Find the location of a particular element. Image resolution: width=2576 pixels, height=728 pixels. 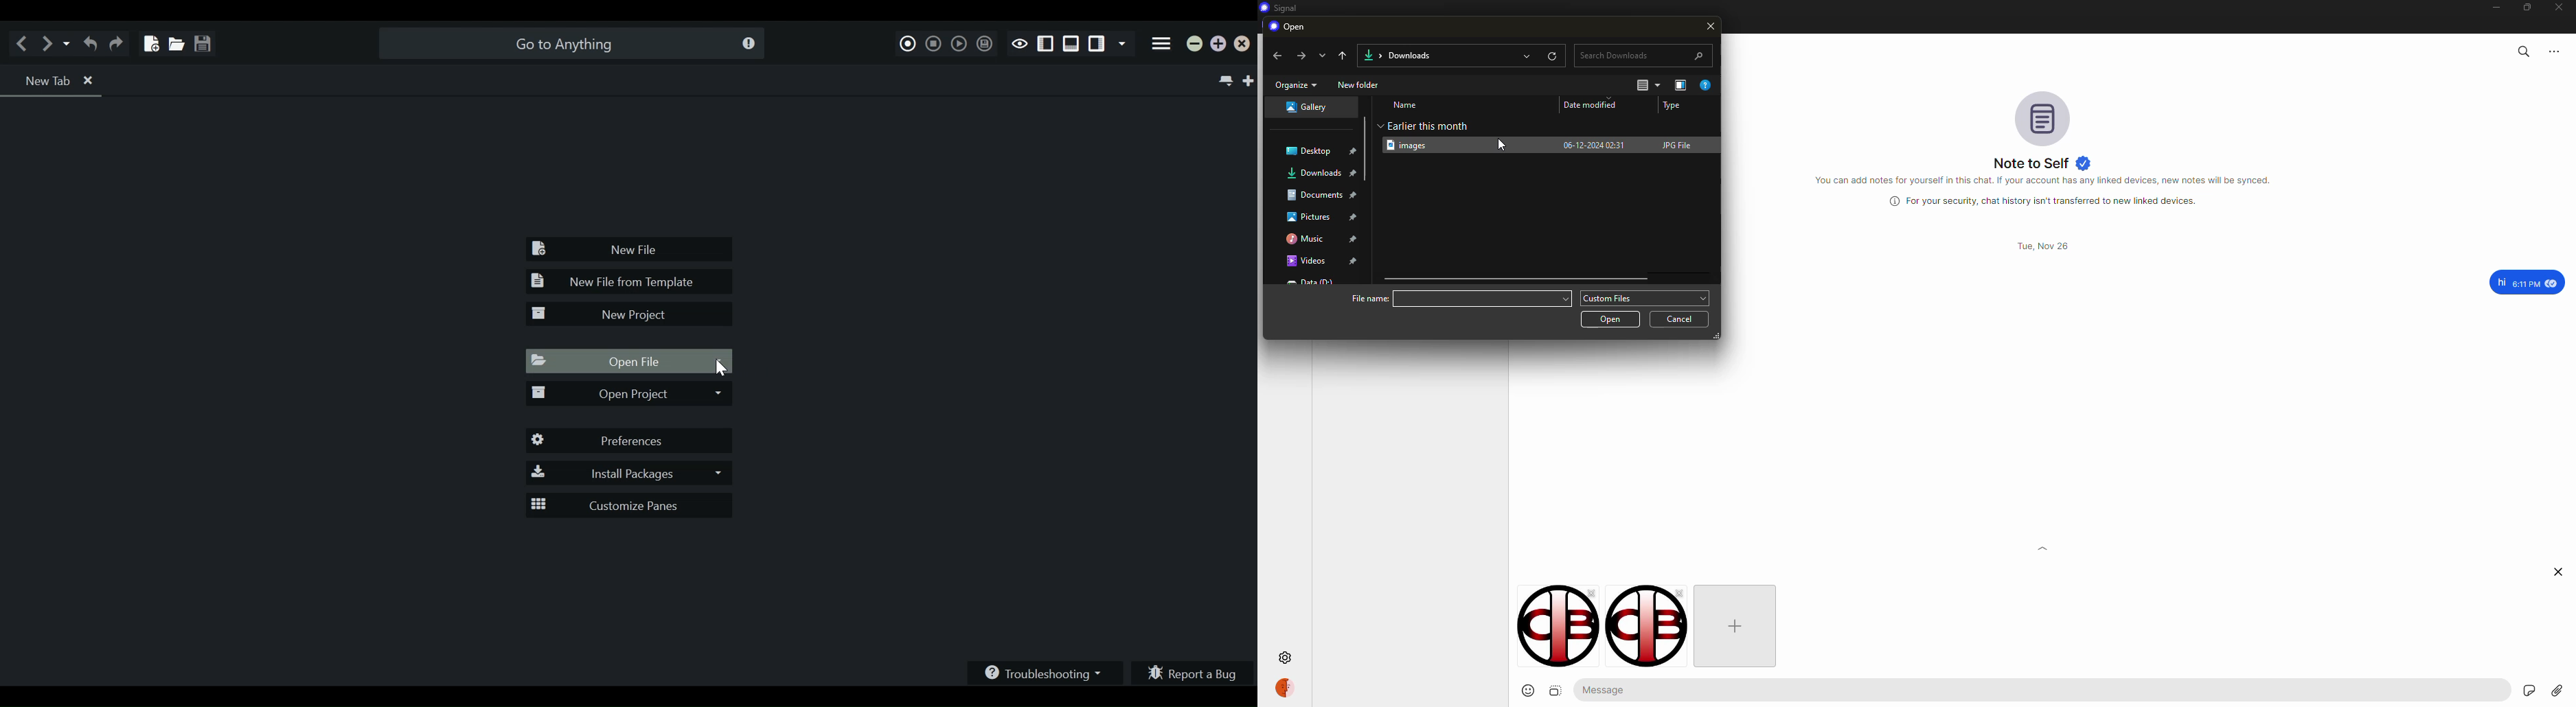

Go forward one location is located at coordinates (49, 43).